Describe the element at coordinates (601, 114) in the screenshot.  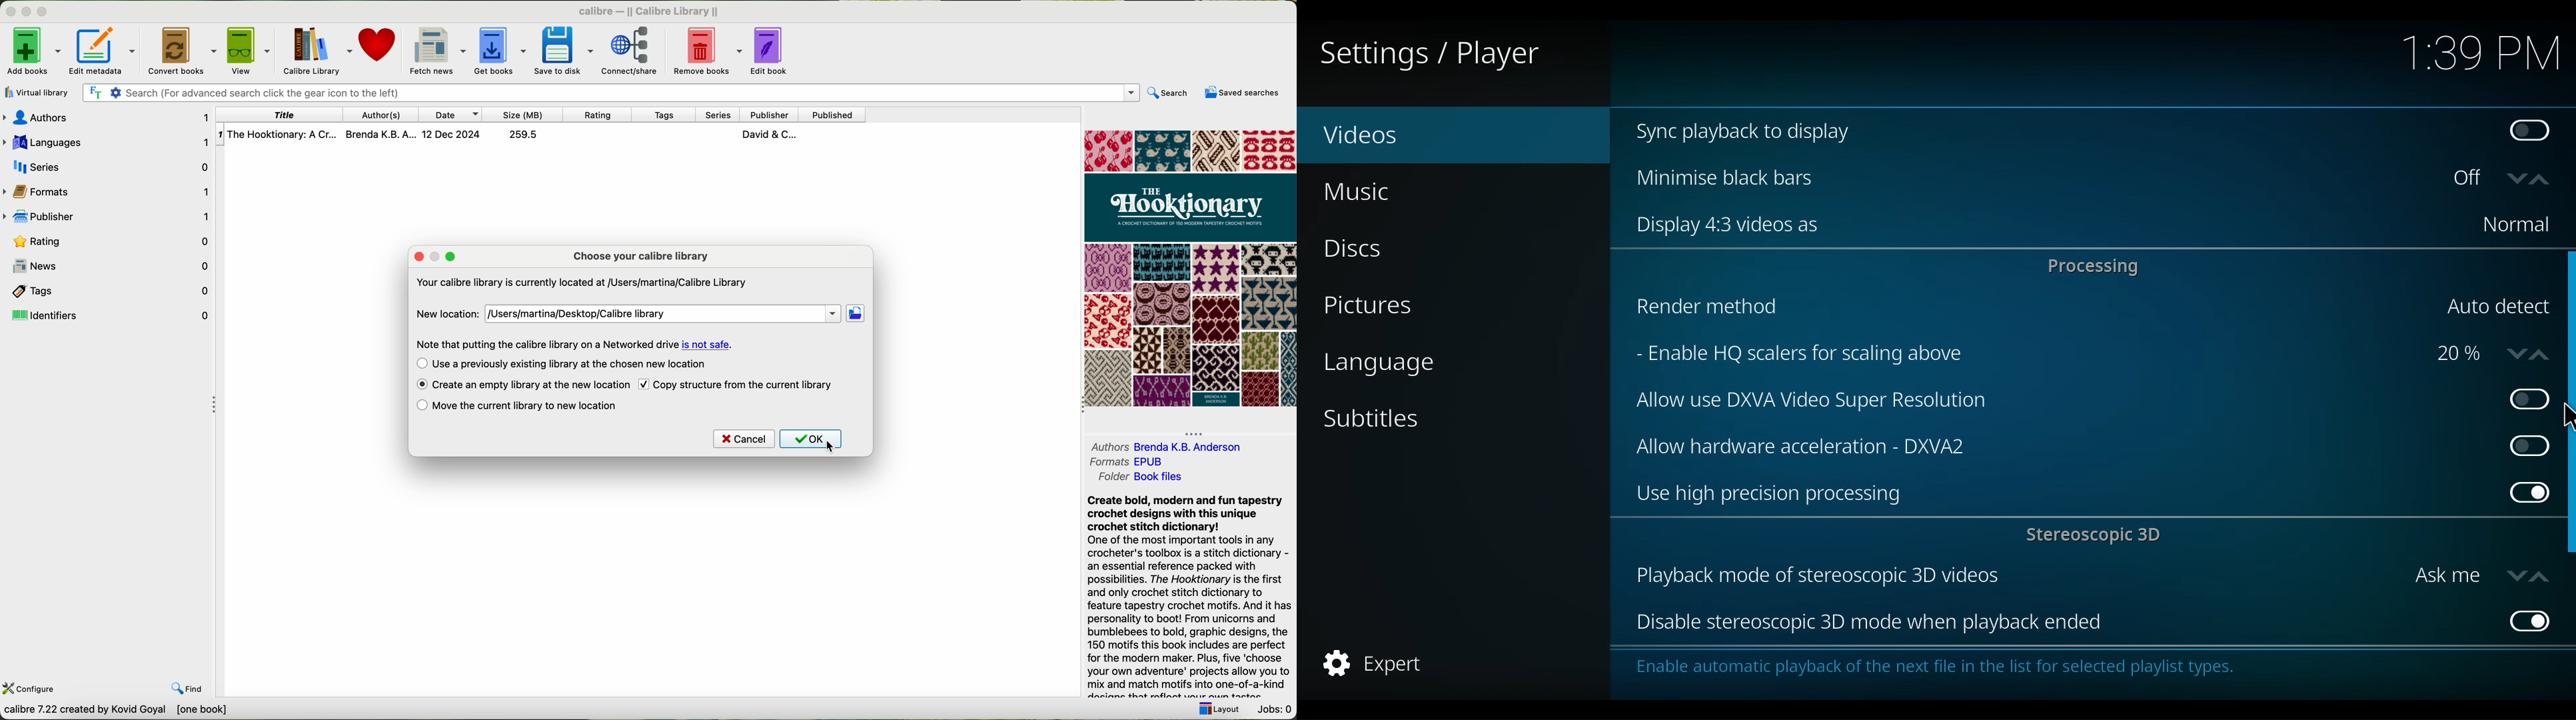
I see `rating` at that location.